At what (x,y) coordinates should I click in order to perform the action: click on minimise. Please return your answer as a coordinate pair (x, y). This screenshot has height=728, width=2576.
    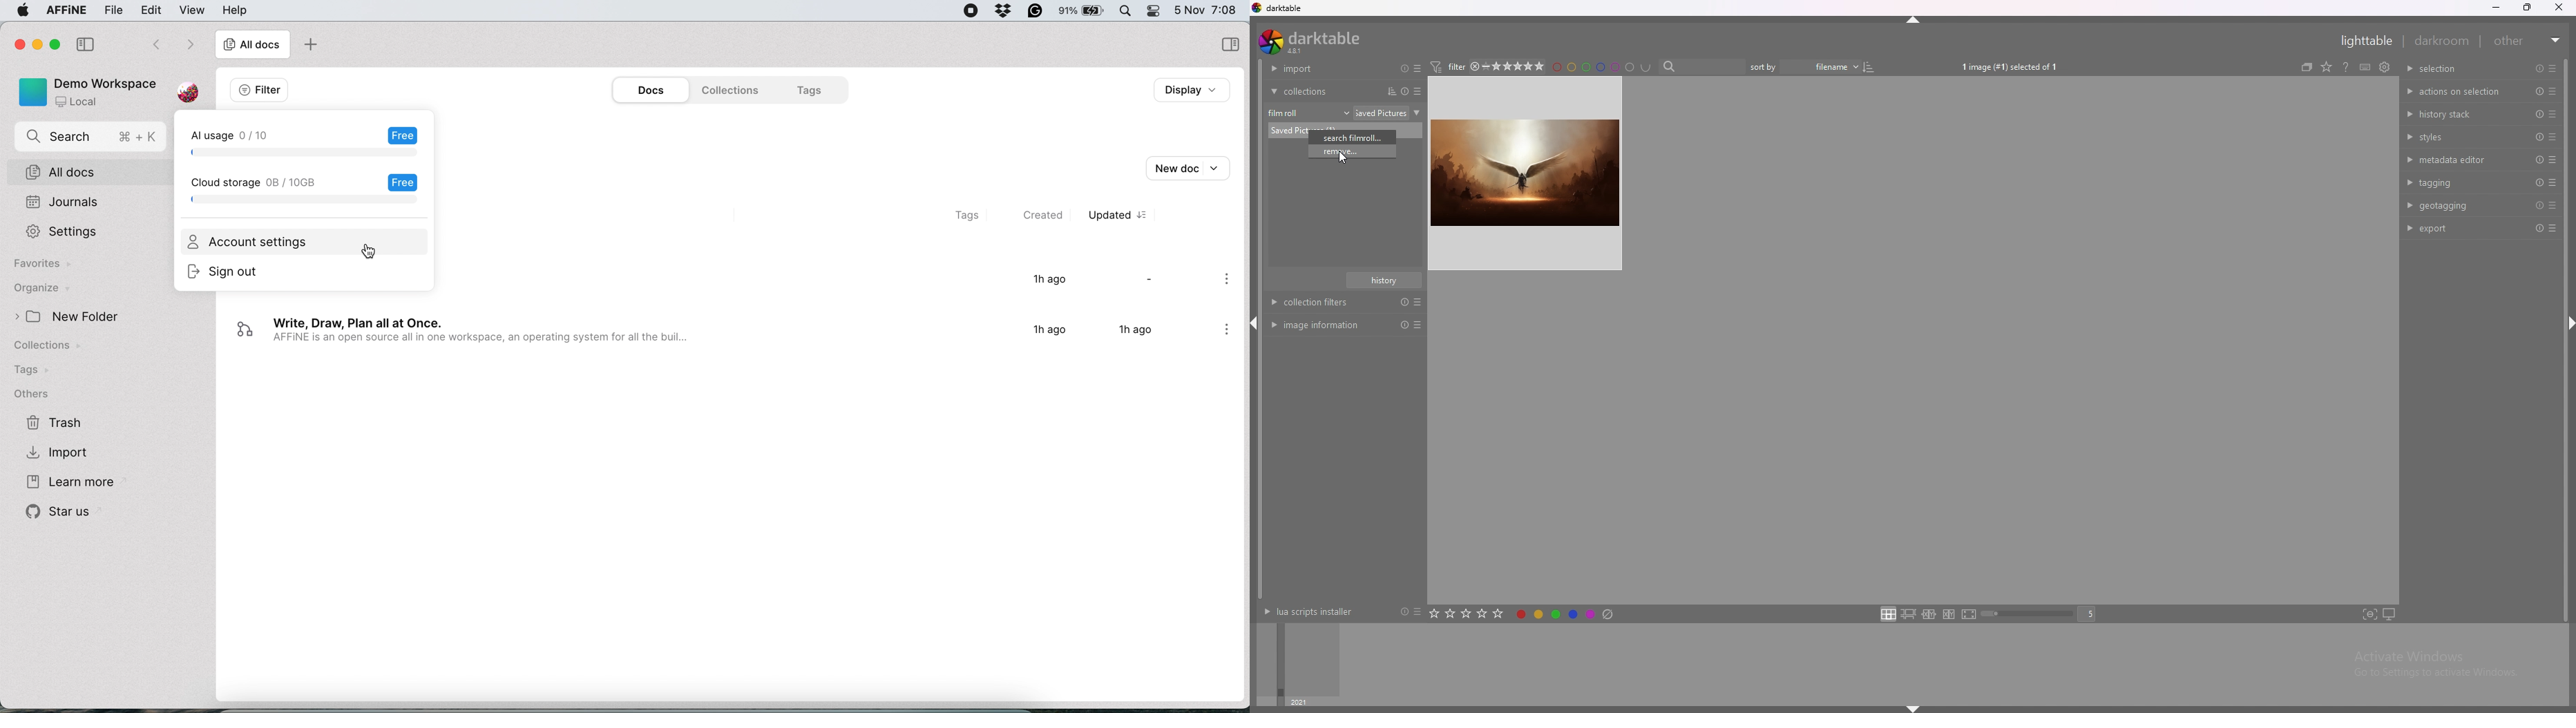
    Looking at the image, I should click on (35, 44).